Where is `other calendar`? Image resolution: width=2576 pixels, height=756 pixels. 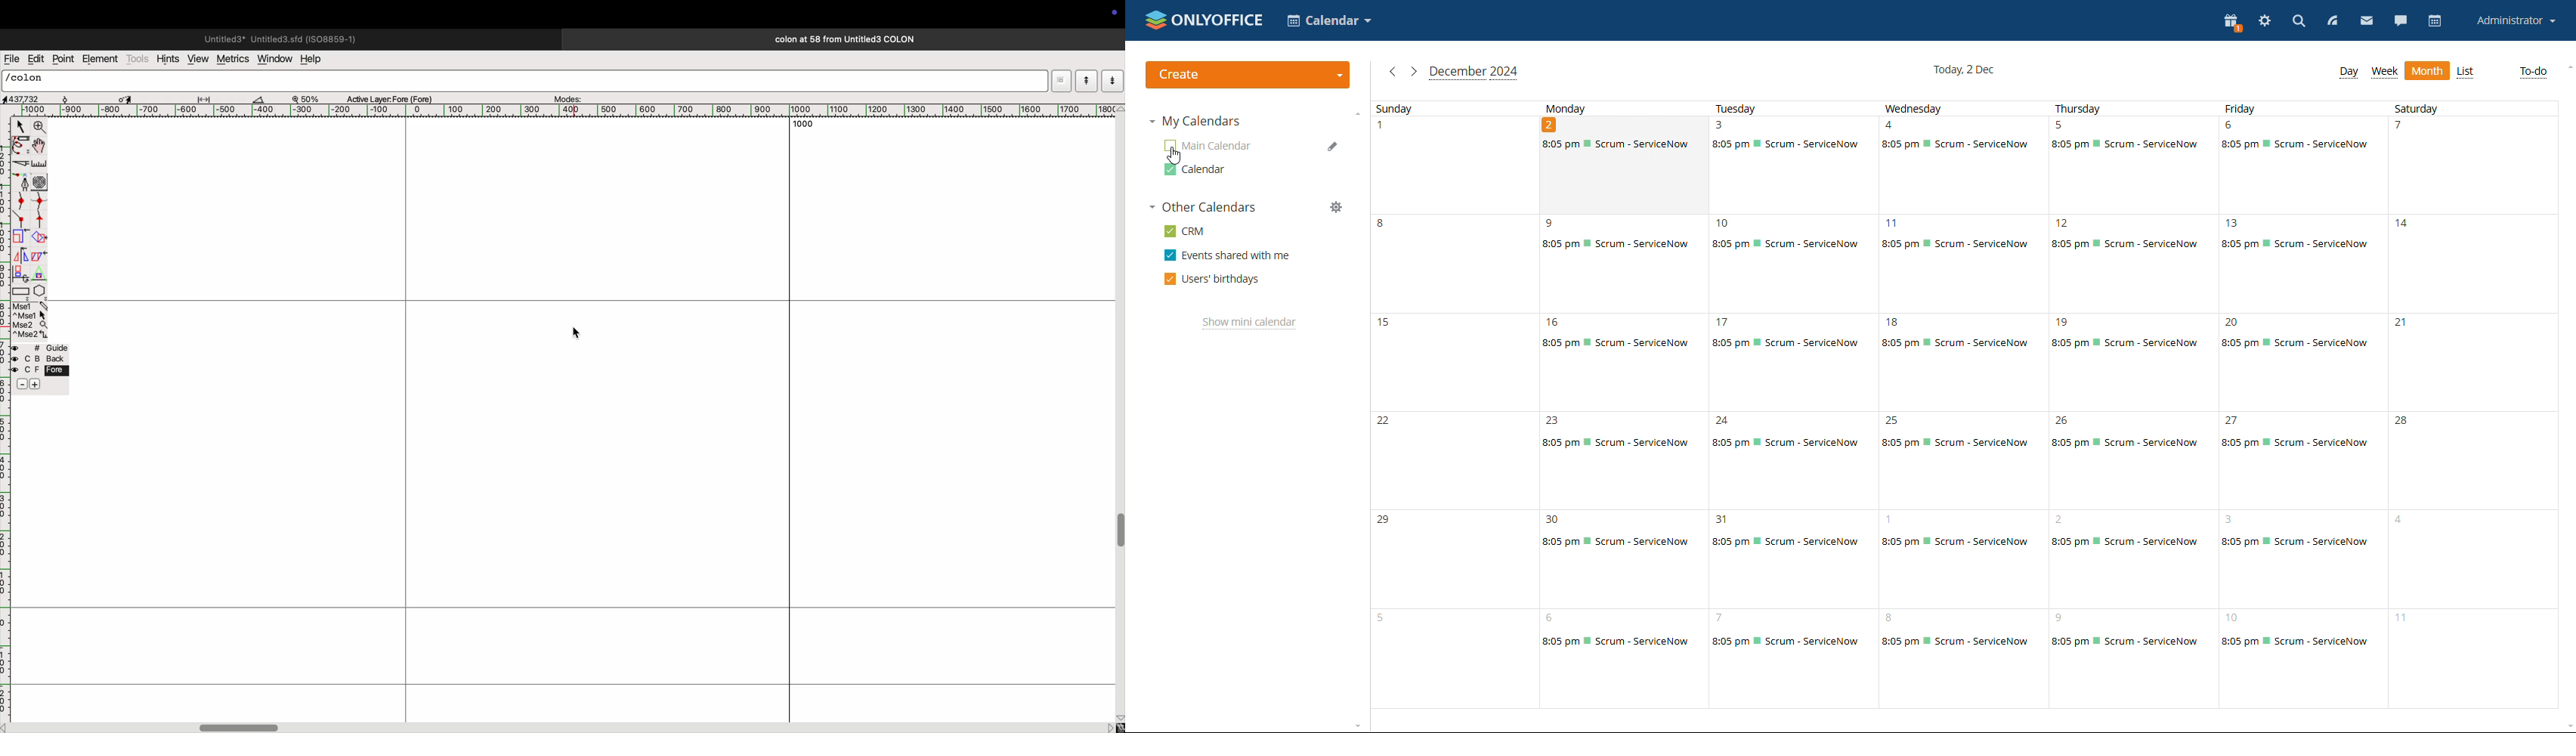 other calendar is located at coordinates (1205, 170).